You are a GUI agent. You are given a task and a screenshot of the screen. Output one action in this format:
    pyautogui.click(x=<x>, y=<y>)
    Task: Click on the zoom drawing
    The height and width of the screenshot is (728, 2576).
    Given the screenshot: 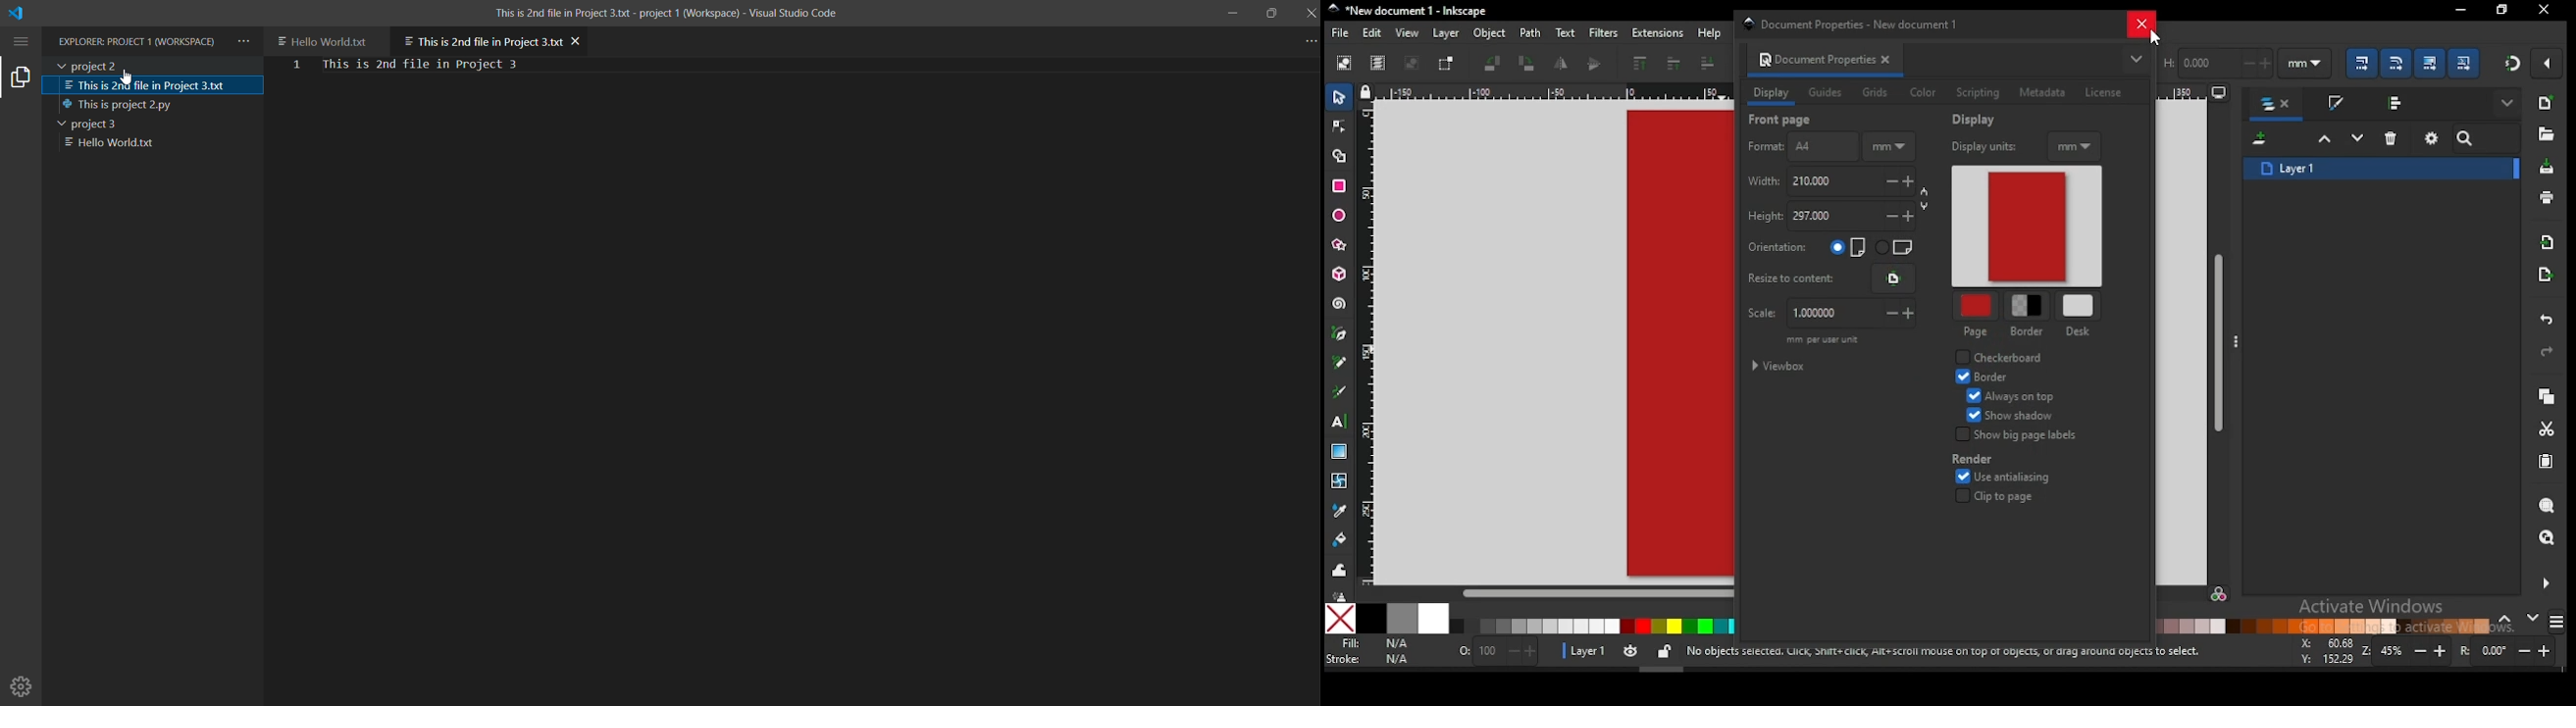 What is the action you would take?
    pyautogui.click(x=2548, y=539)
    